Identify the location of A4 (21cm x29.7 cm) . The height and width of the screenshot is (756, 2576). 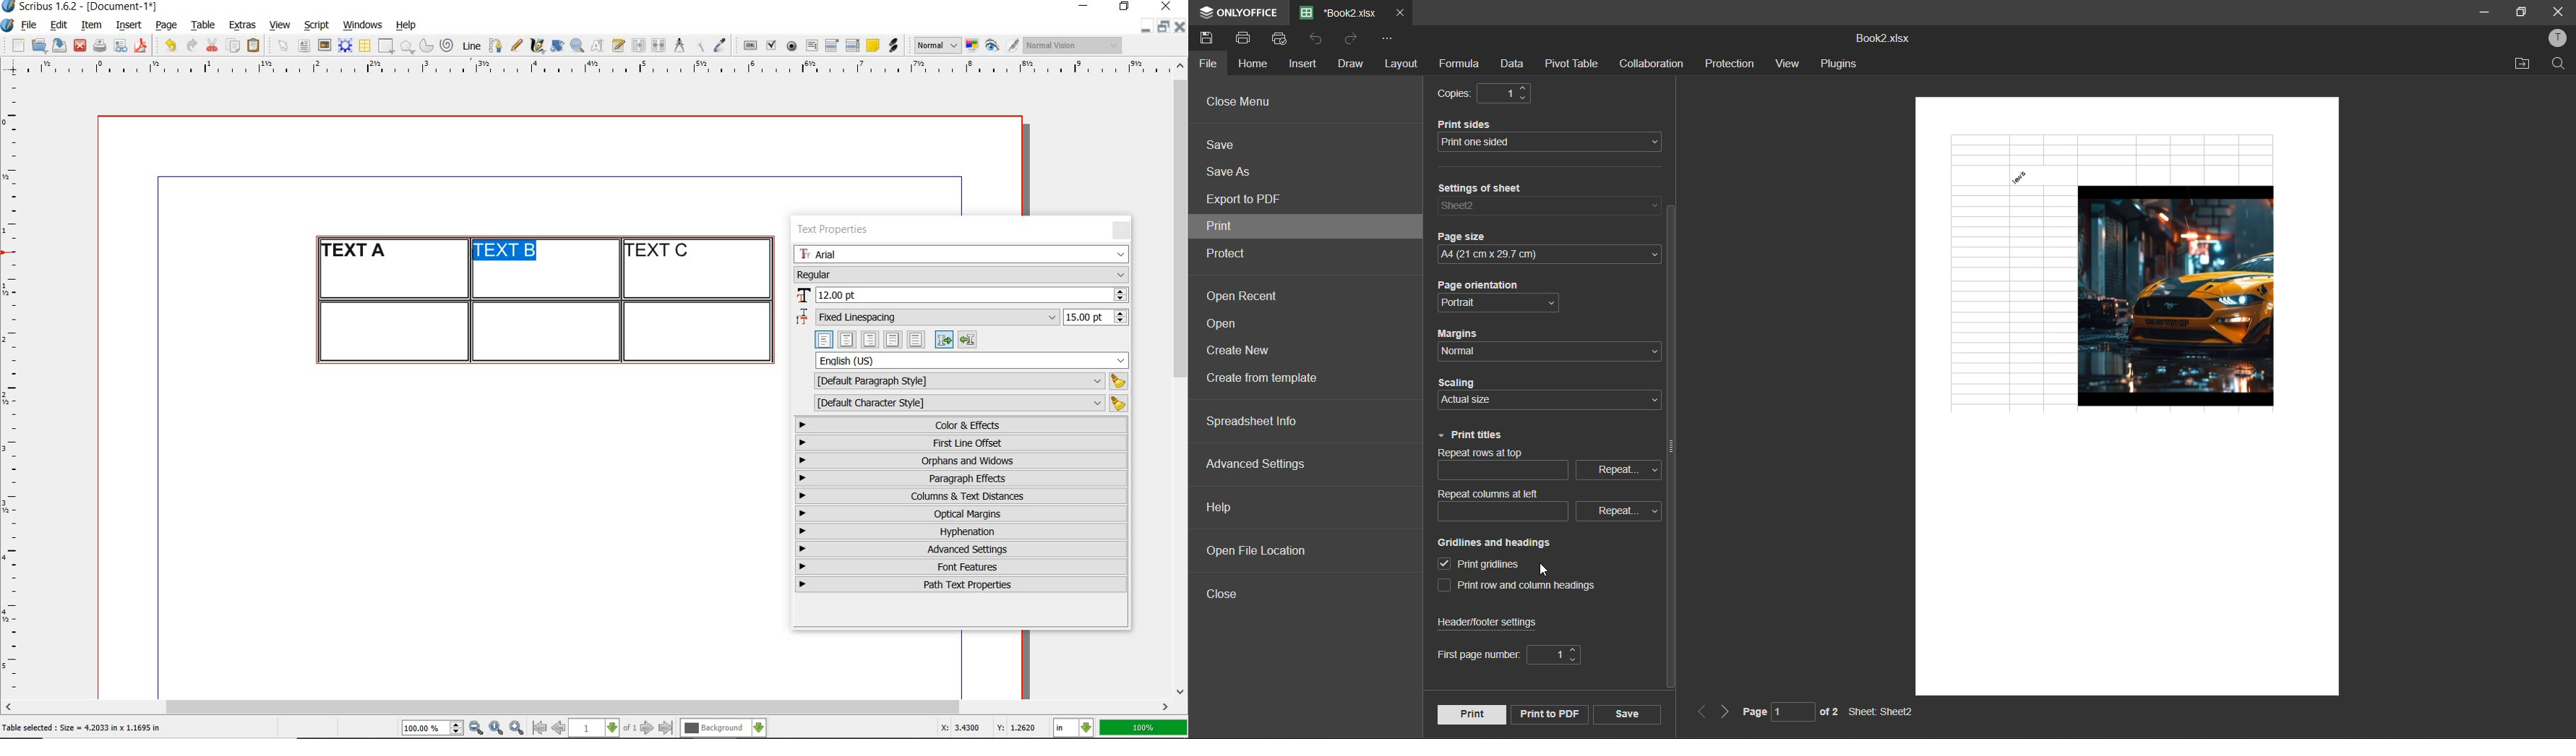
(1549, 255).